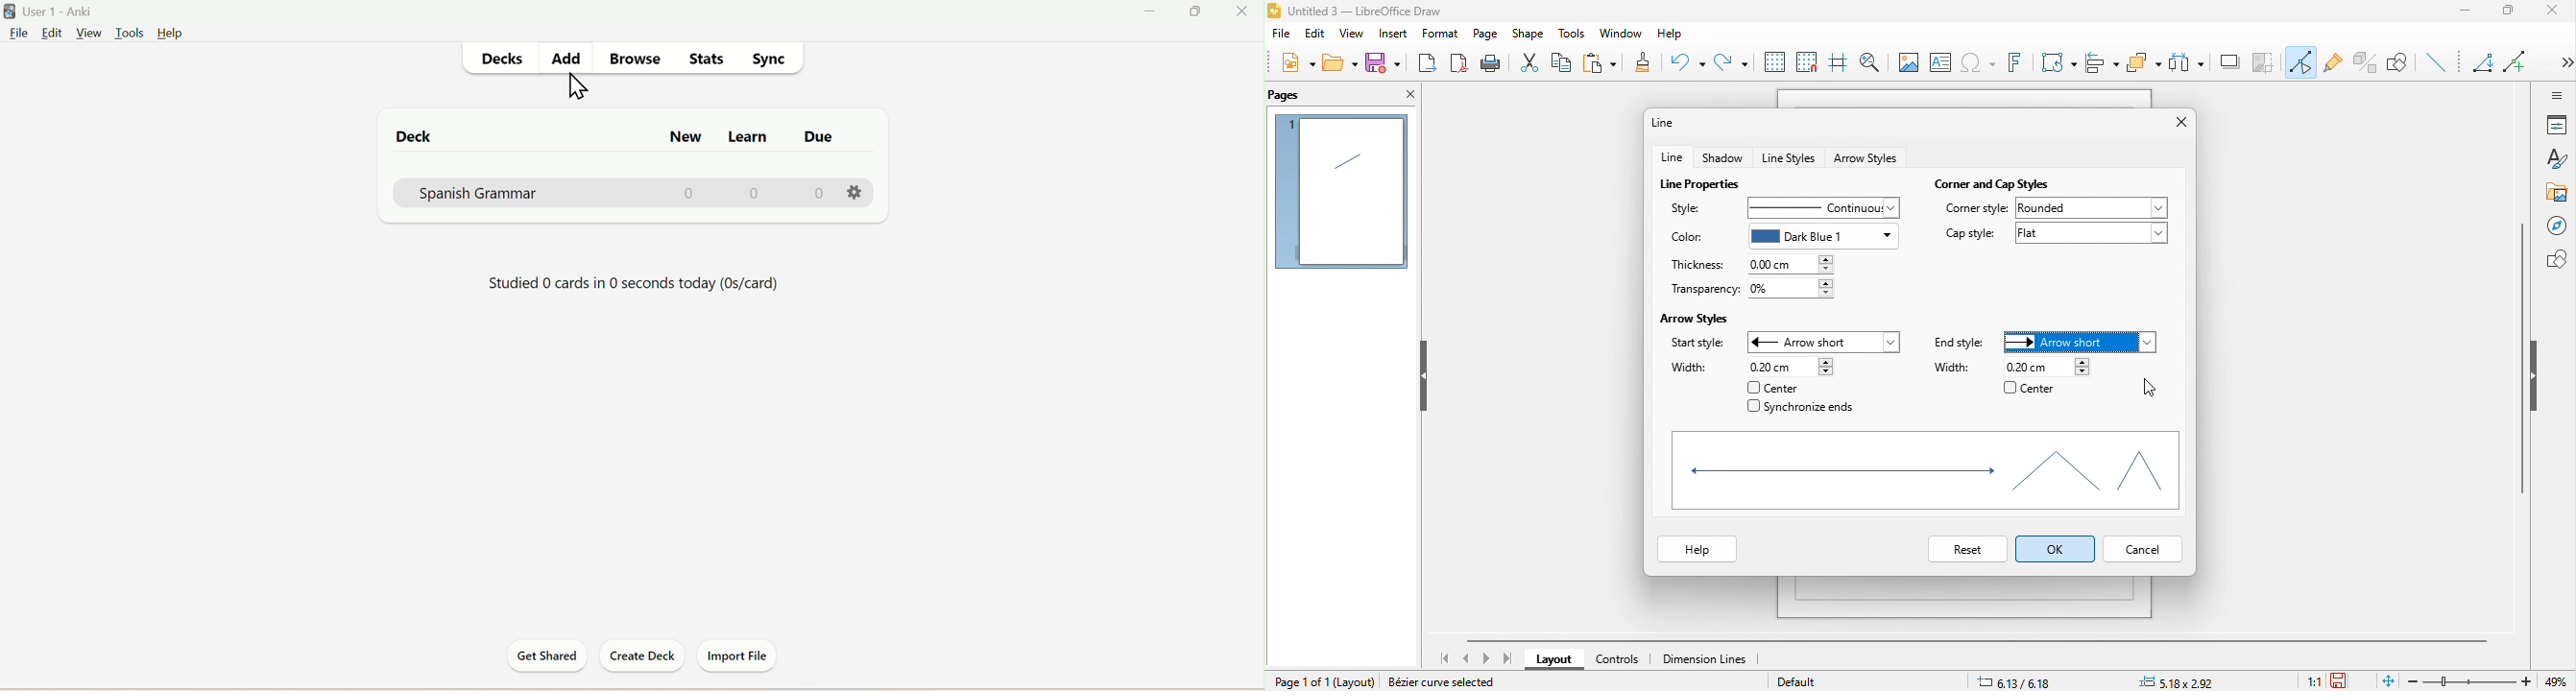  I want to click on arrow style, so click(2083, 342).